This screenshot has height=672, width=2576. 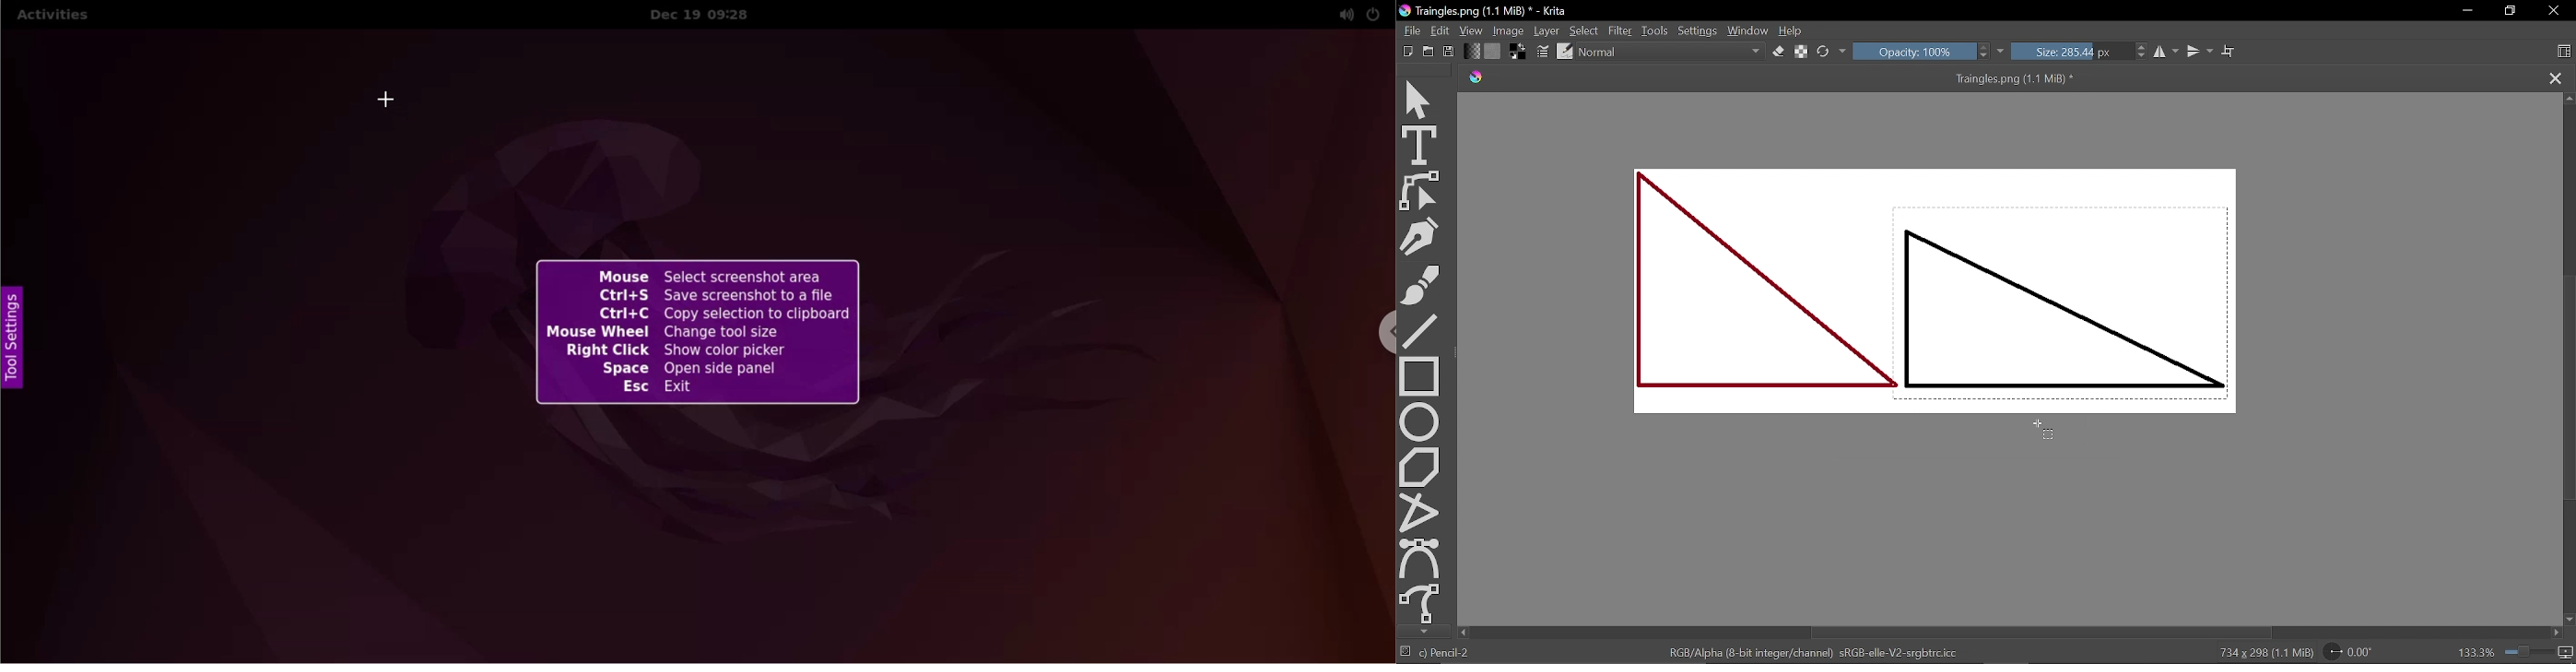 What do you see at coordinates (2563, 51) in the screenshot?
I see `Choose workspace` at bounding box center [2563, 51].